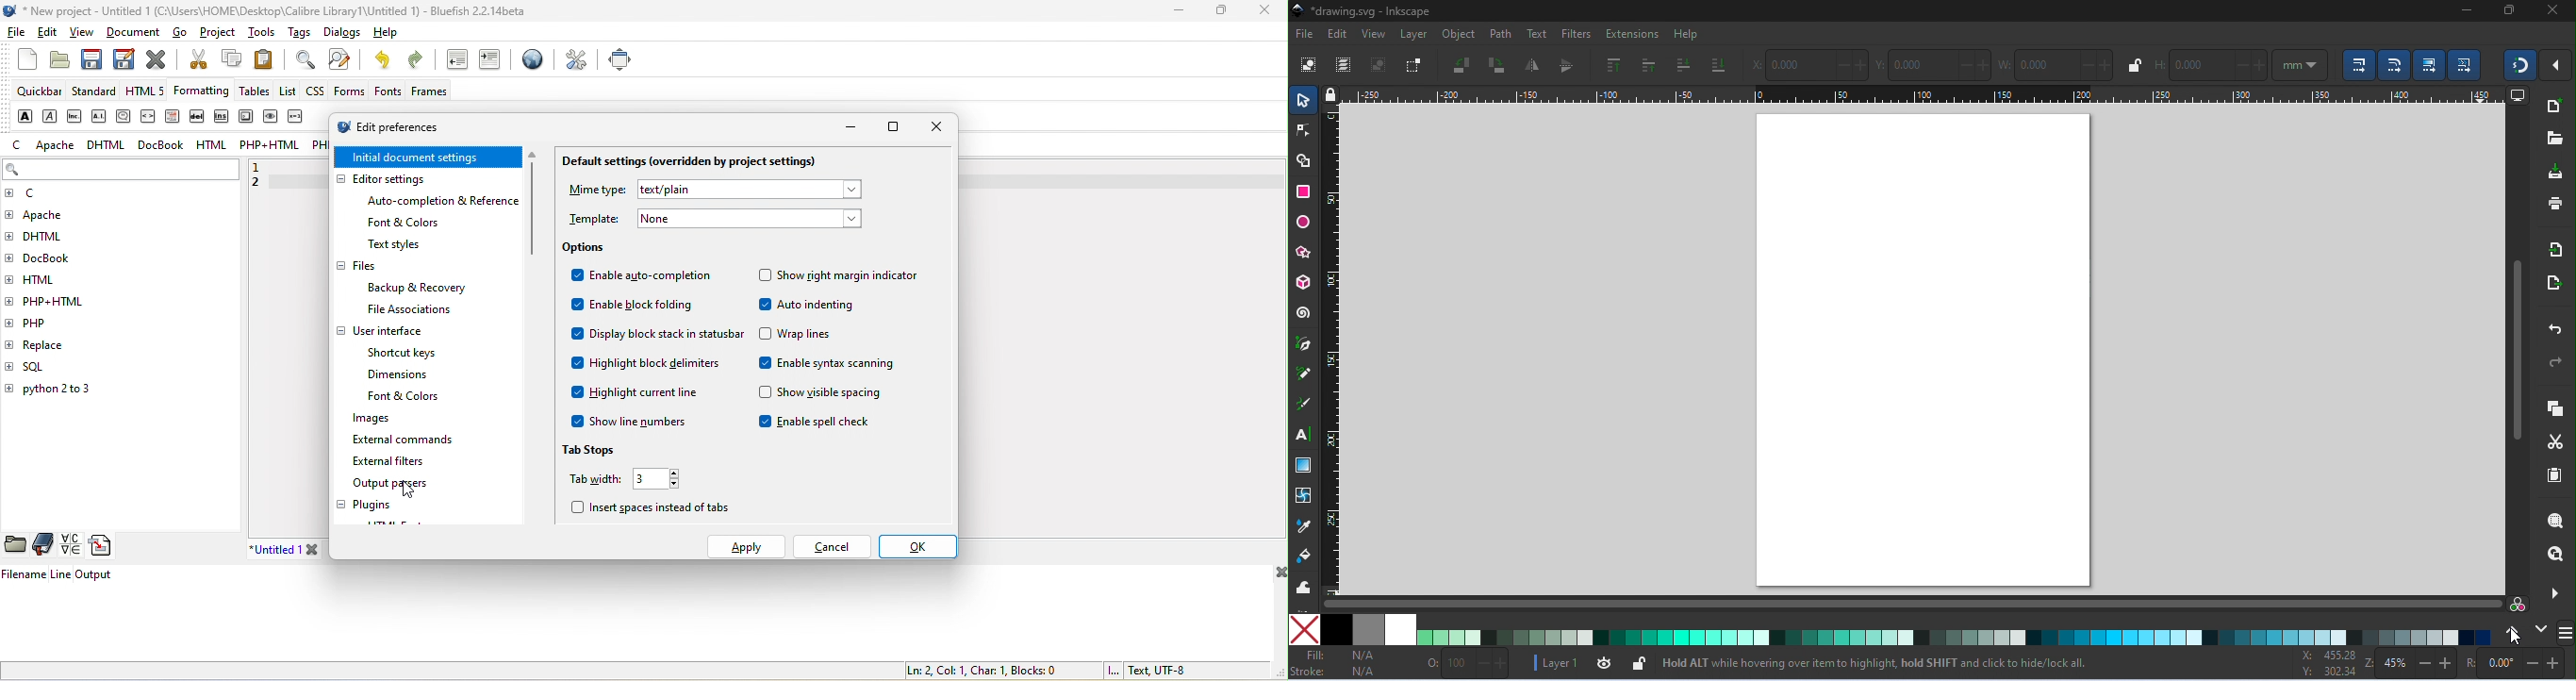 This screenshot has width=2576, height=700. Describe the element at coordinates (344, 60) in the screenshot. I see `find and replace` at that location.